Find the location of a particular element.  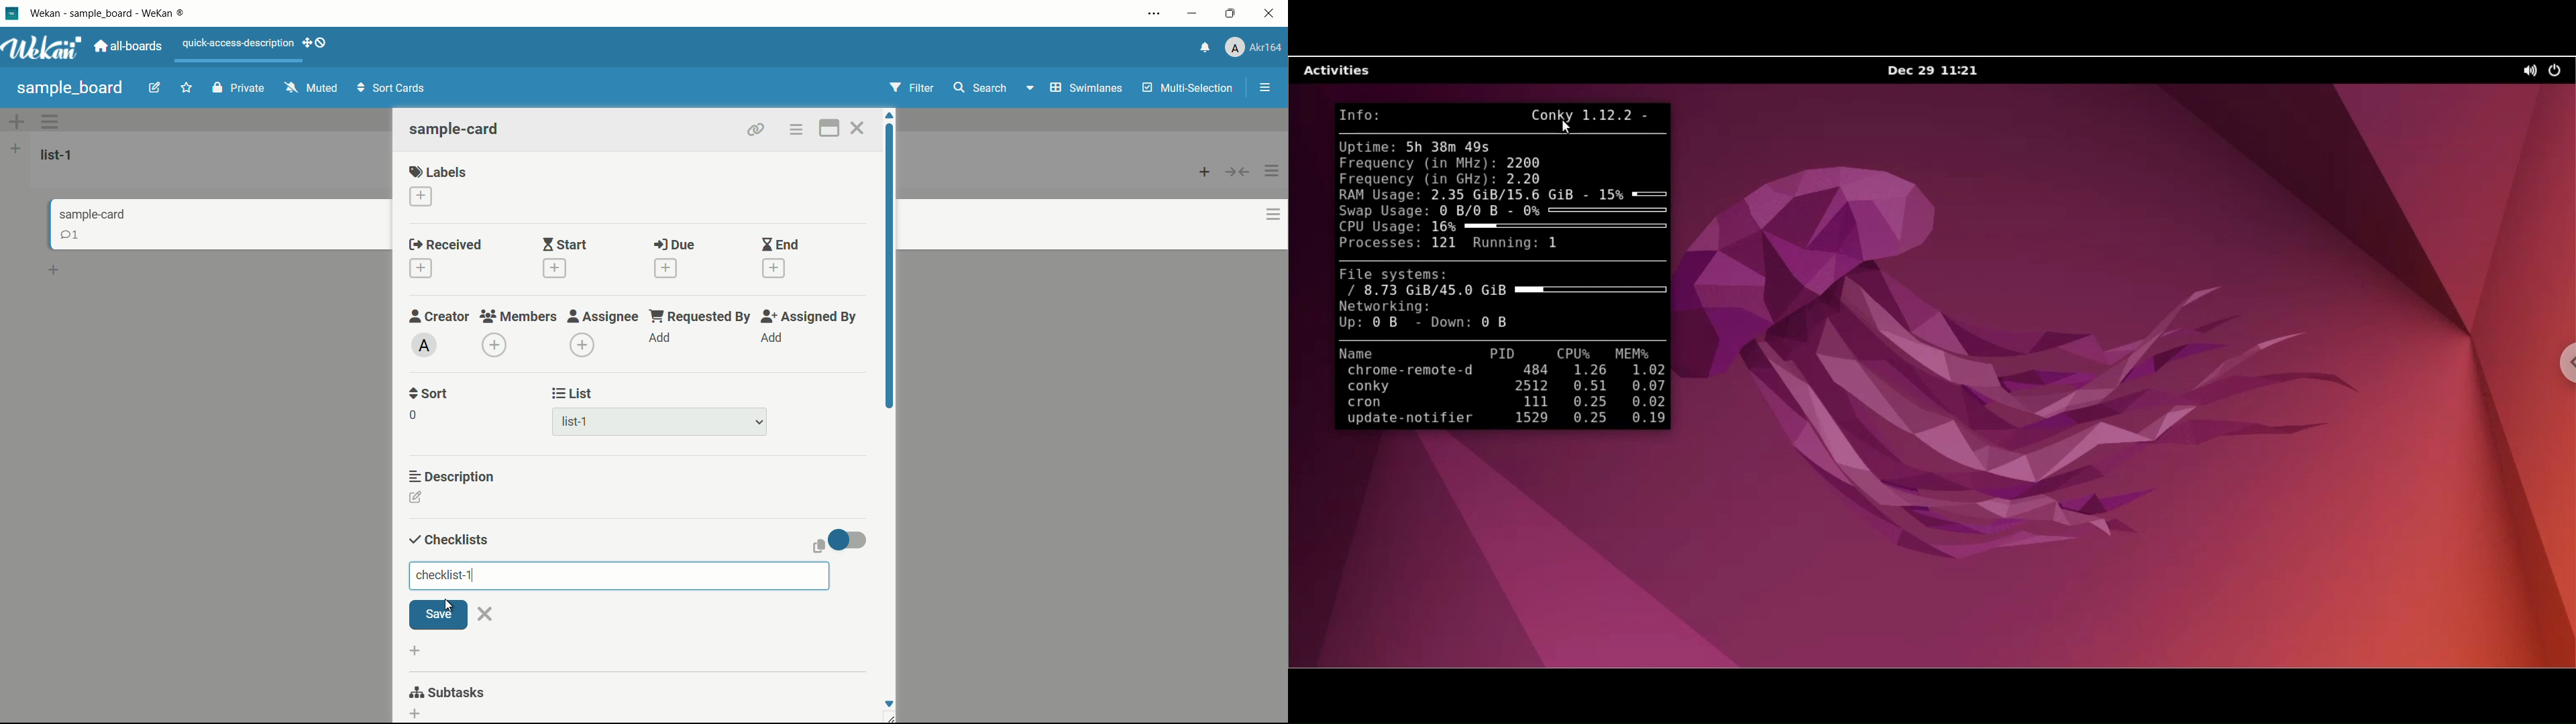

end is located at coordinates (780, 245).